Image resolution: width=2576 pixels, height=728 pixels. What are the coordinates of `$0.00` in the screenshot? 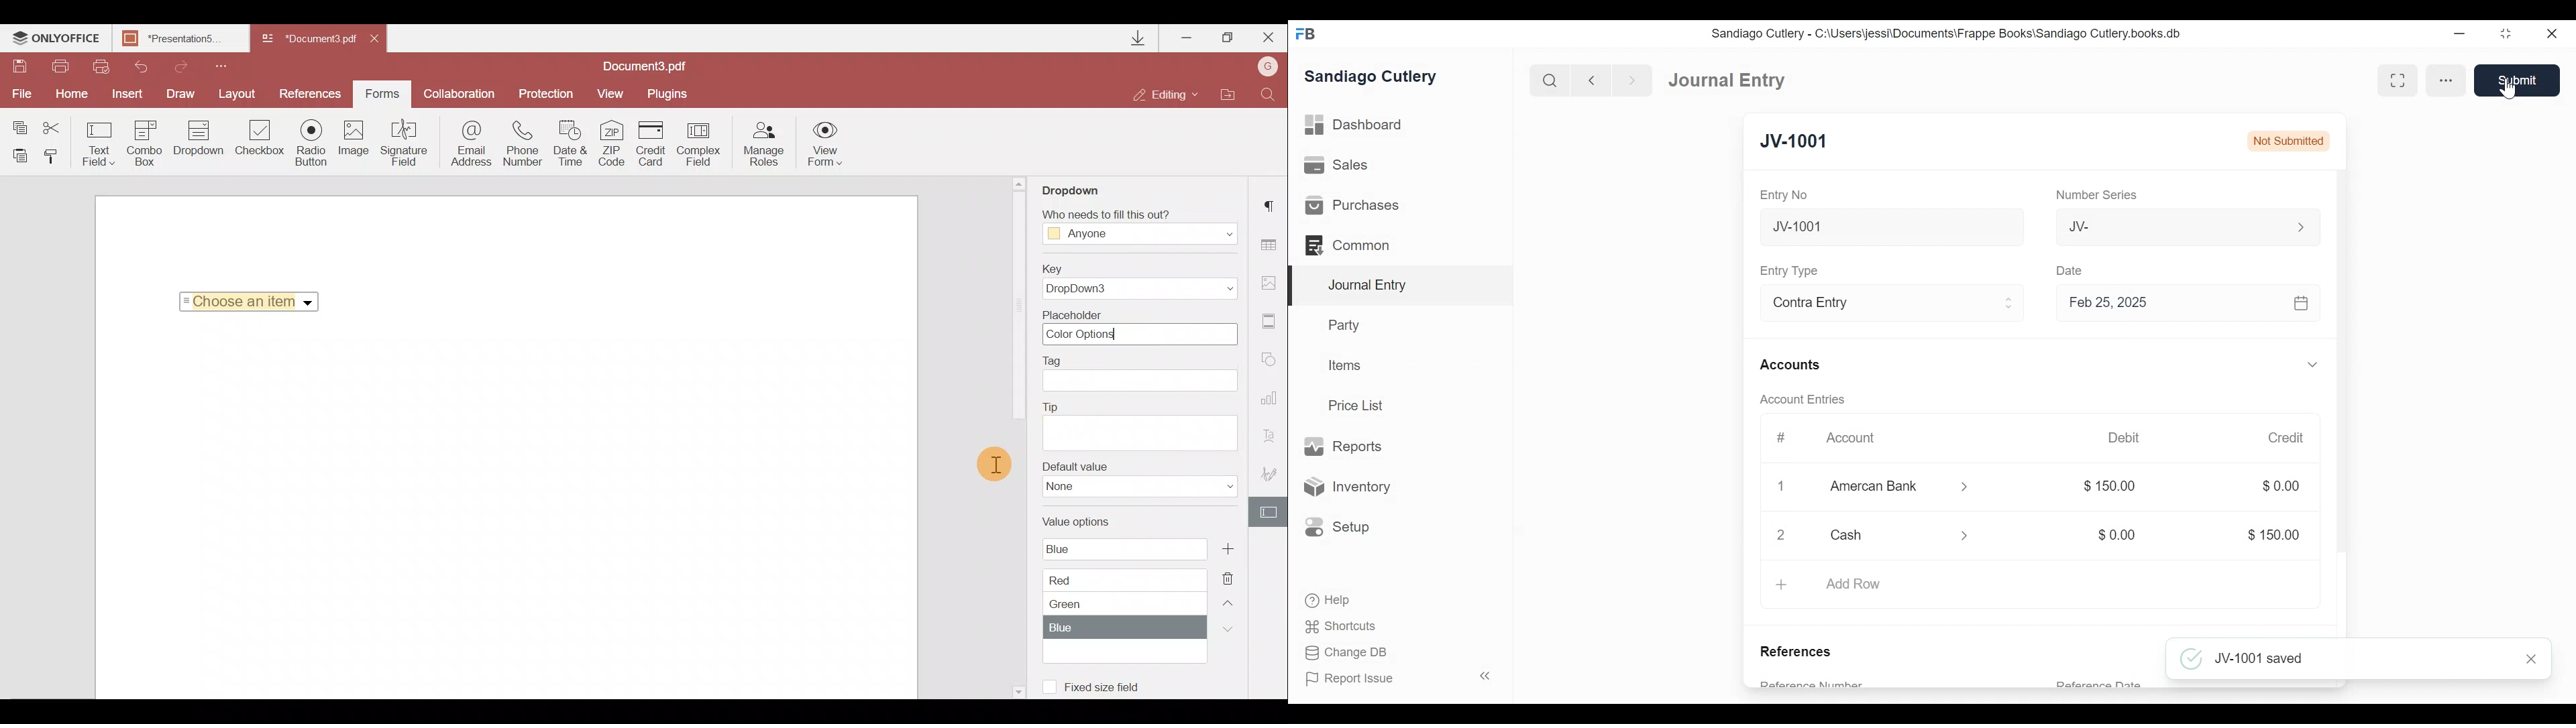 It's located at (2118, 535).